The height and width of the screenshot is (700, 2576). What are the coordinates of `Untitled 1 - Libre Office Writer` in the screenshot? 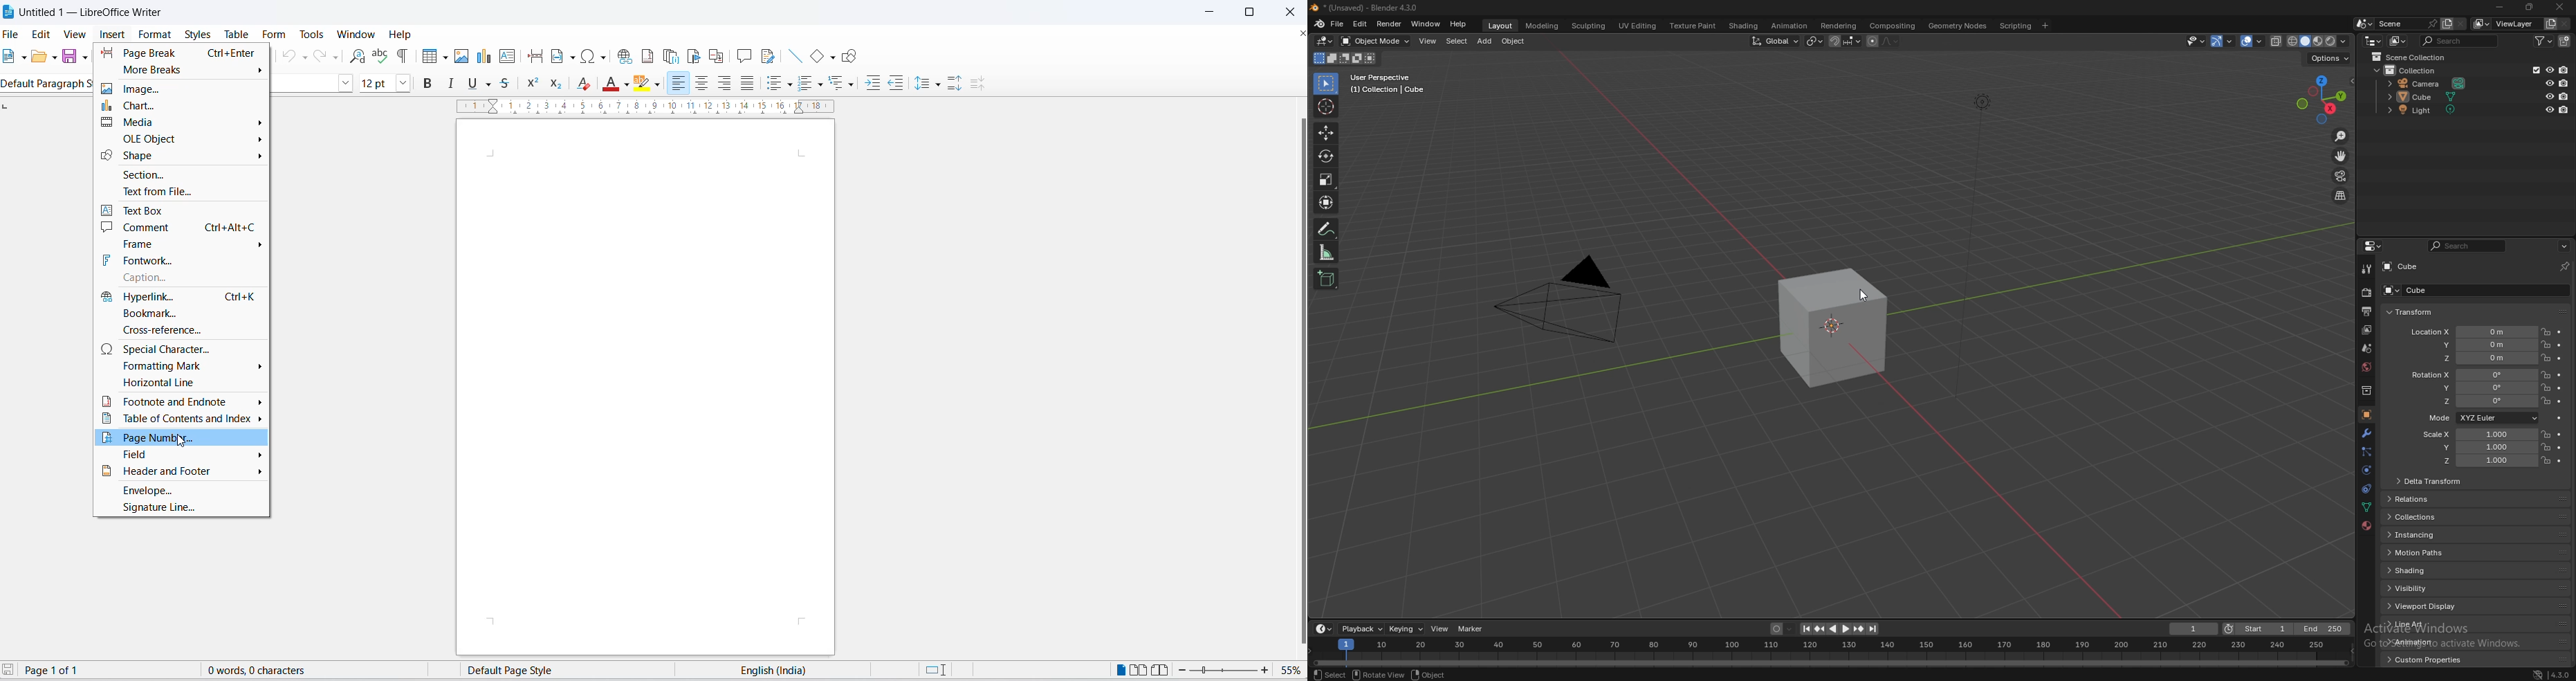 It's located at (85, 11).